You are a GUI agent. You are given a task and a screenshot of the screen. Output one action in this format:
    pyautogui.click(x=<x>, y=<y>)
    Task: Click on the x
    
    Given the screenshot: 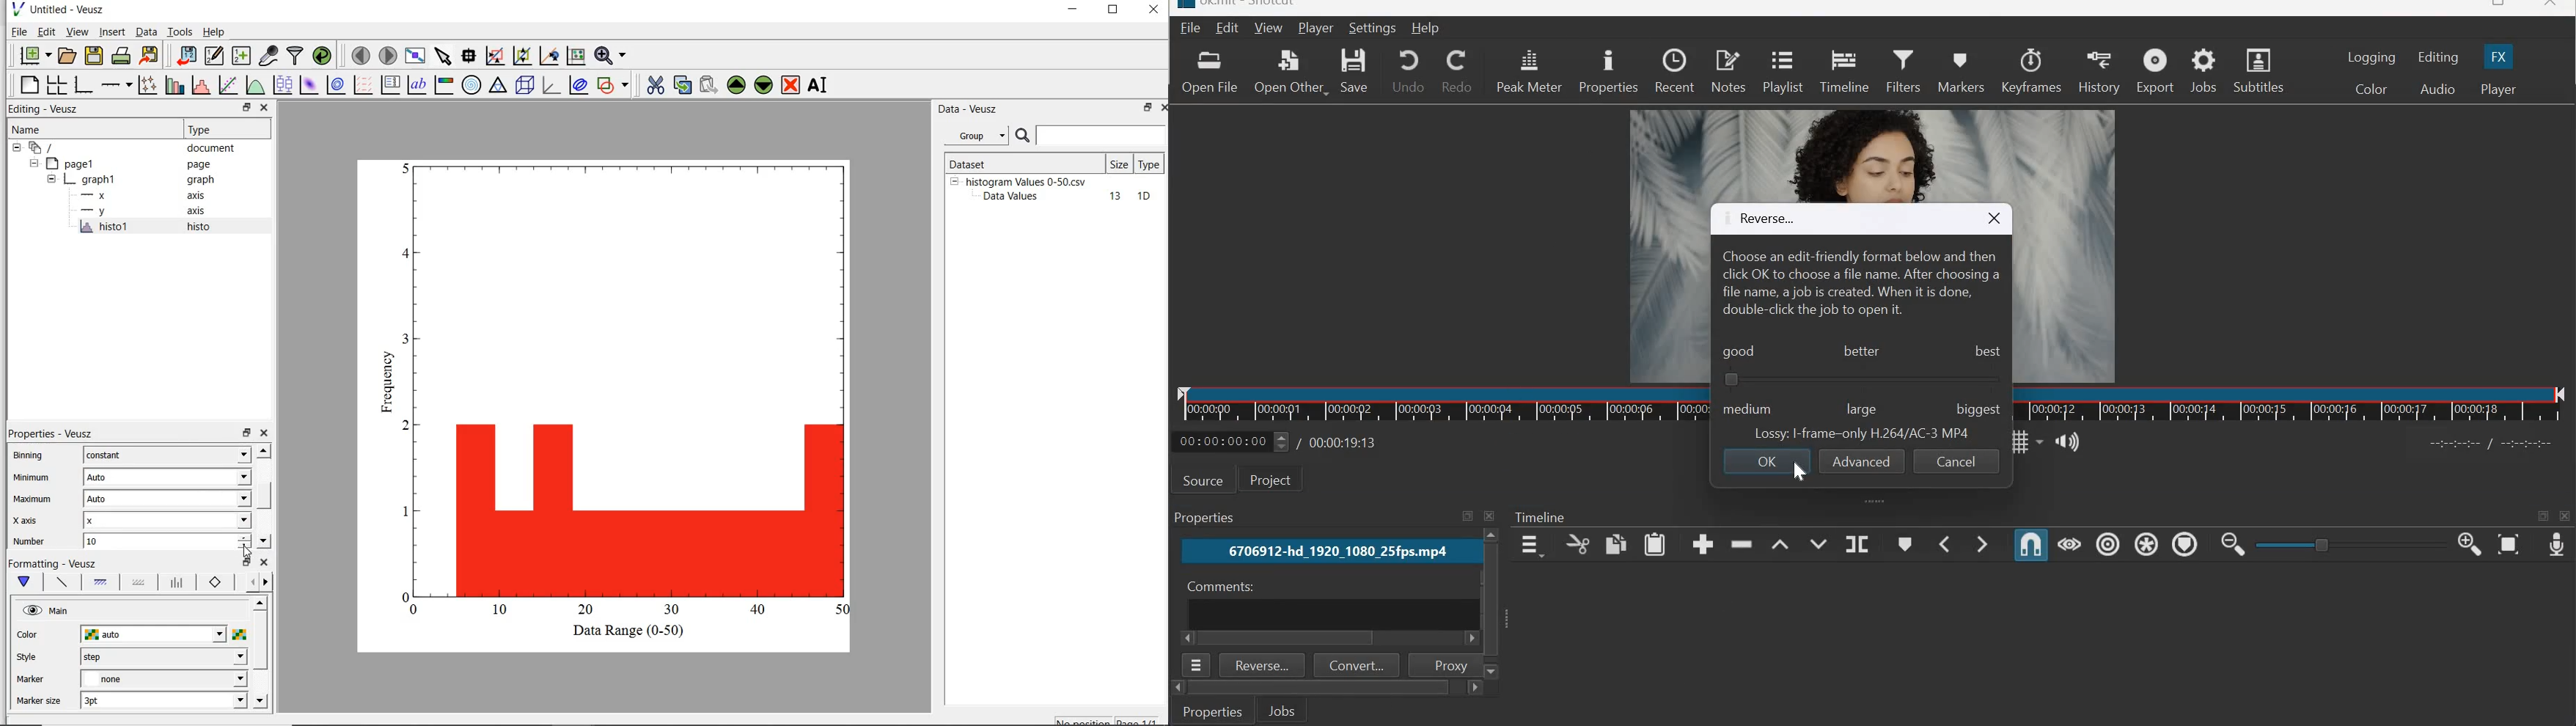 What is the action you would take?
    pyautogui.click(x=167, y=520)
    